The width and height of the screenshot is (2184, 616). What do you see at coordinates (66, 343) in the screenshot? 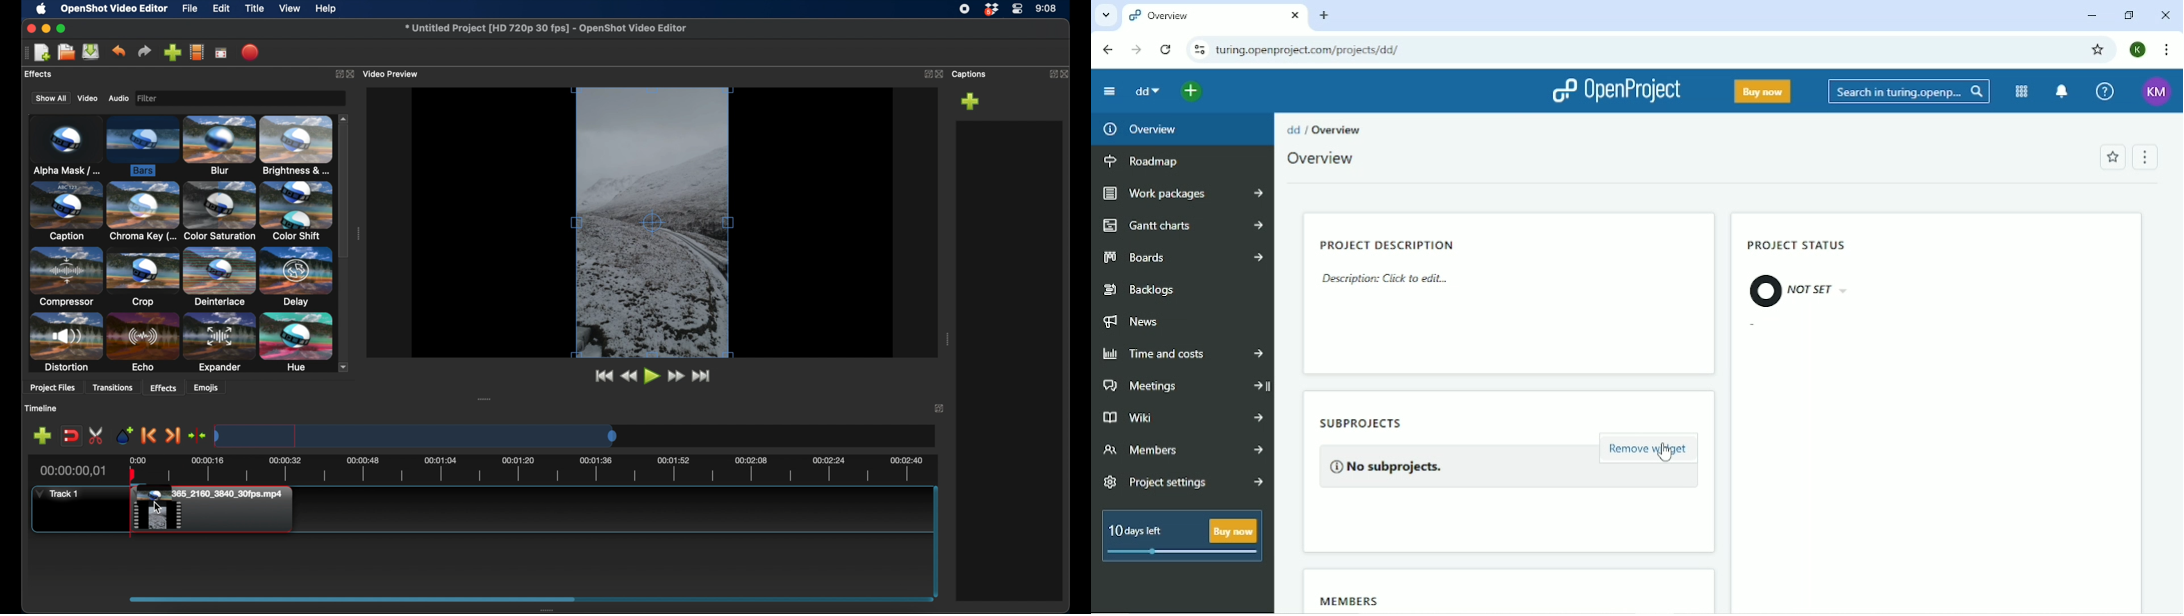
I see `distortion` at bounding box center [66, 343].